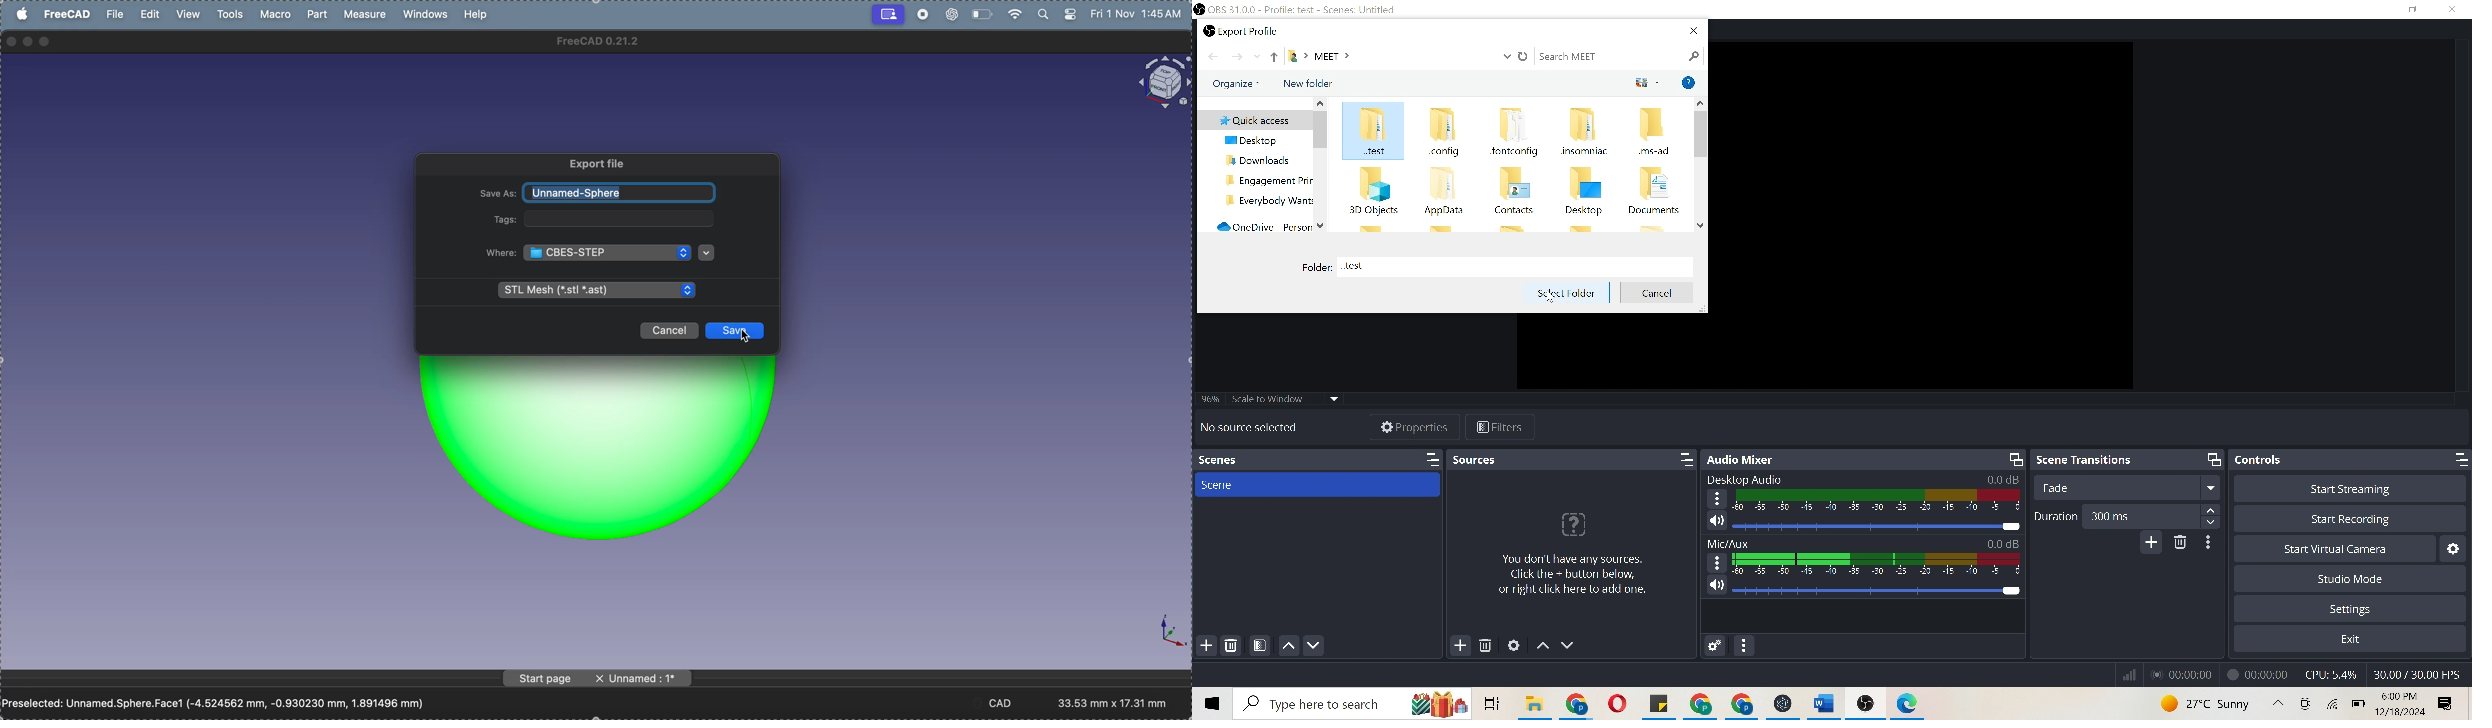  Describe the element at coordinates (1429, 459) in the screenshot. I see `maximize` at that location.